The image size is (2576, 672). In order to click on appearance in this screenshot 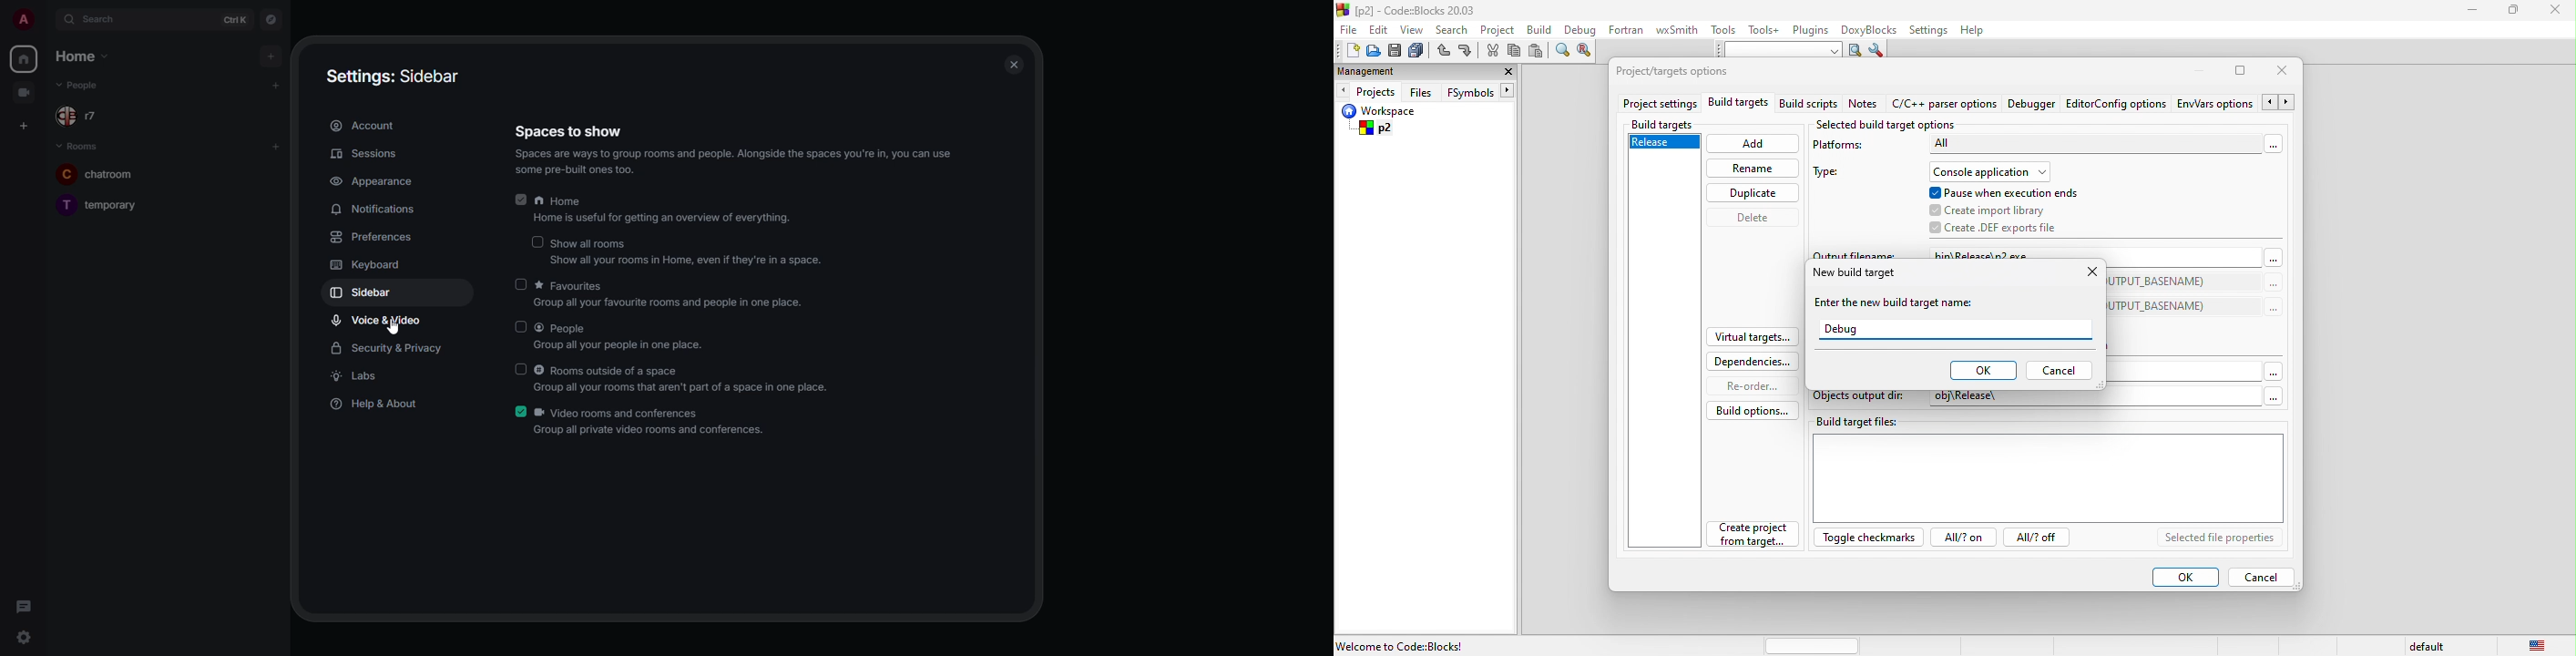, I will do `click(372, 181)`.